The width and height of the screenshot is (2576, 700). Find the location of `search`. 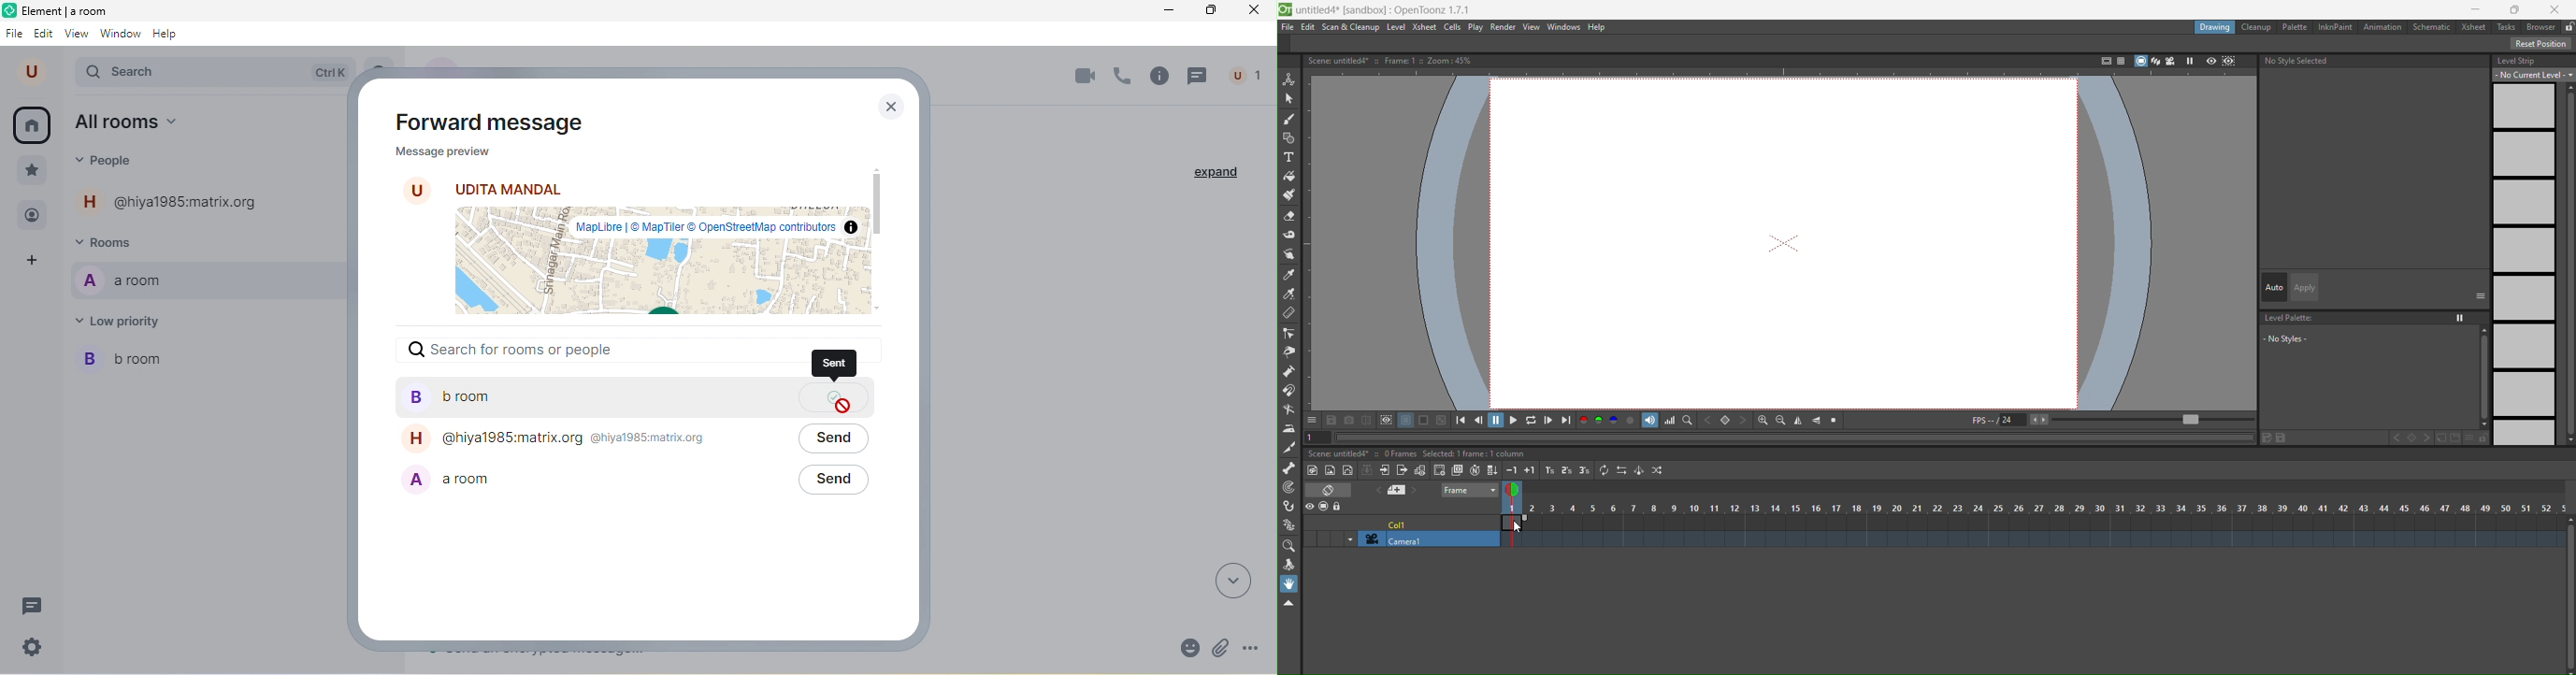

search is located at coordinates (203, 74).